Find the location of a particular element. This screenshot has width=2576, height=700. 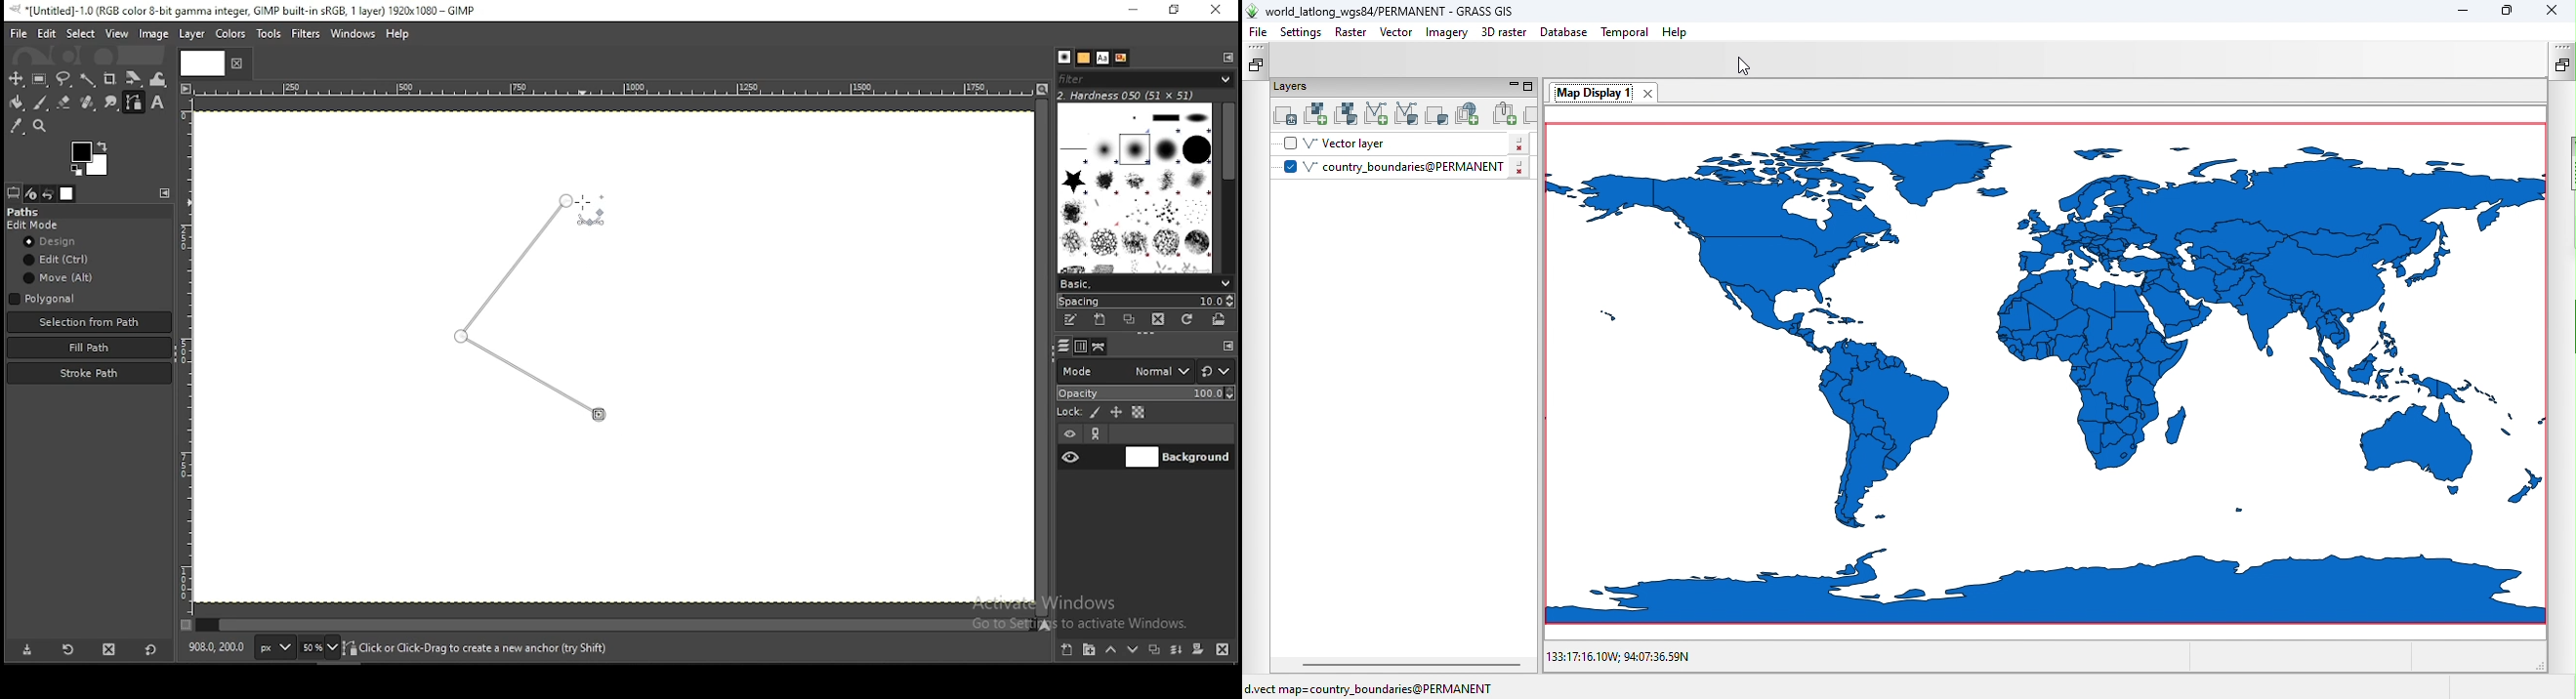

zoom tool is located at coordinates (41, 125).